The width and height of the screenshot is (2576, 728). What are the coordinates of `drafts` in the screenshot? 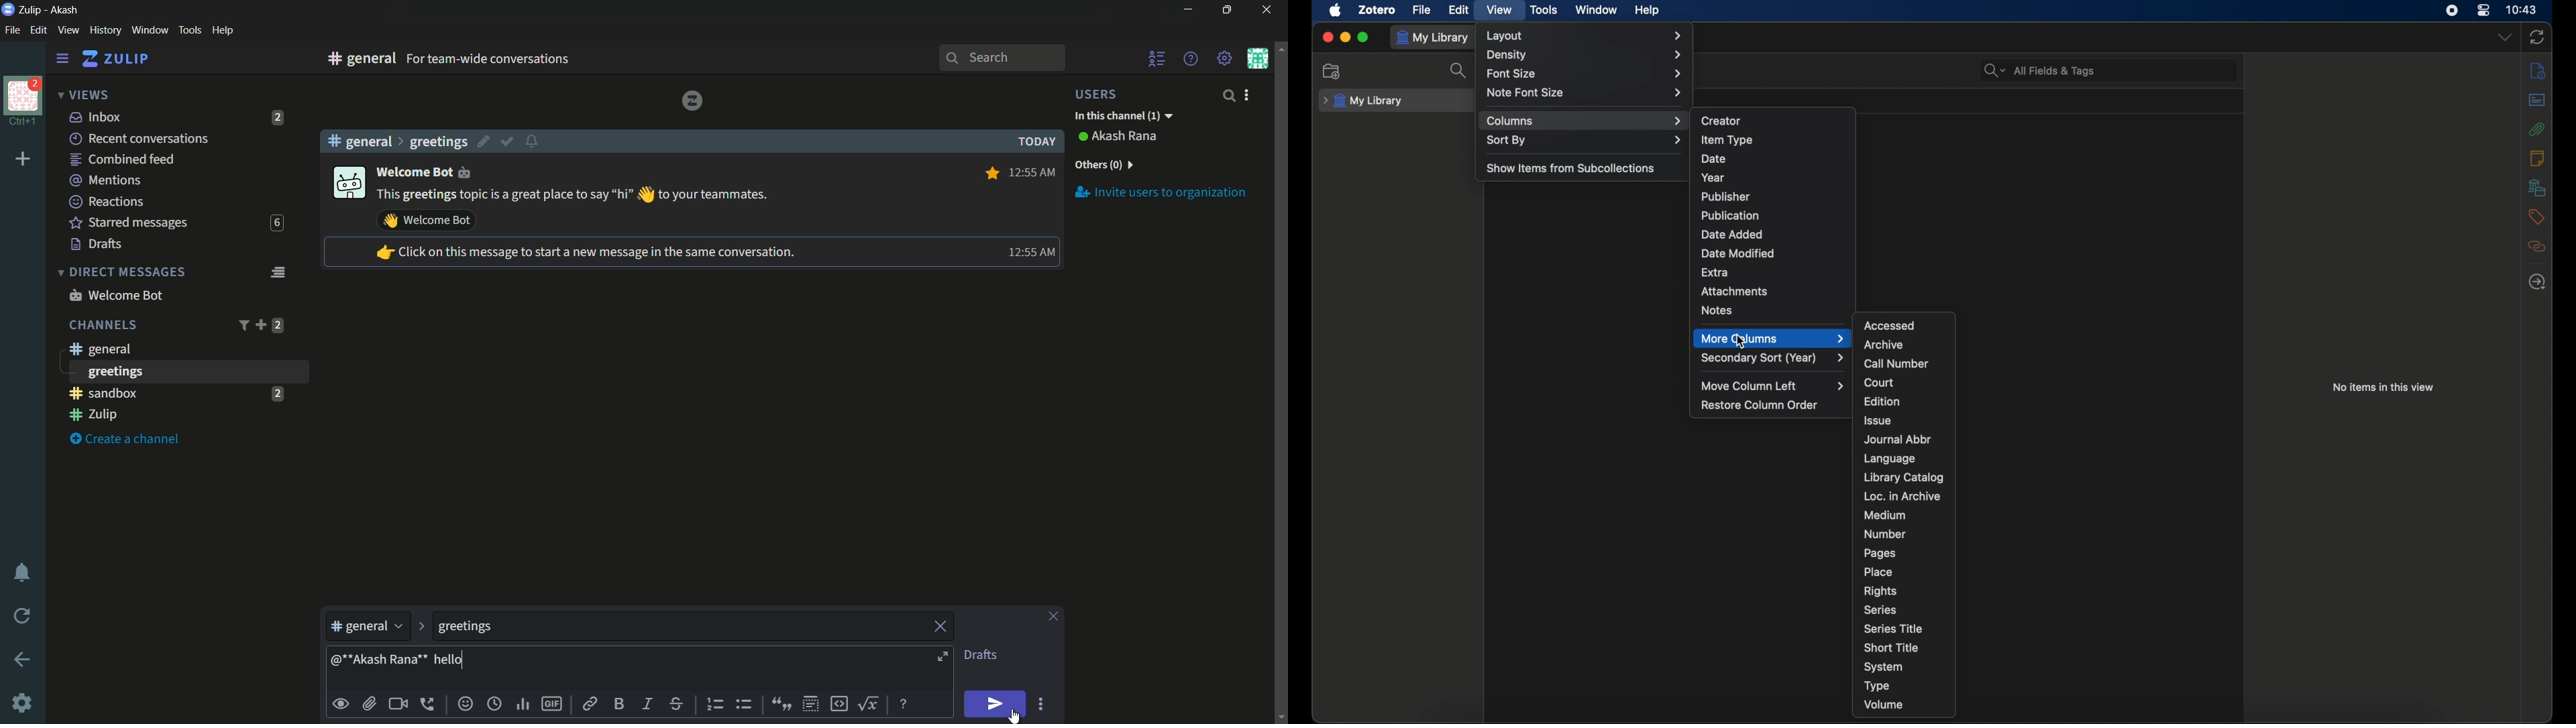 It's located at (980, 655).